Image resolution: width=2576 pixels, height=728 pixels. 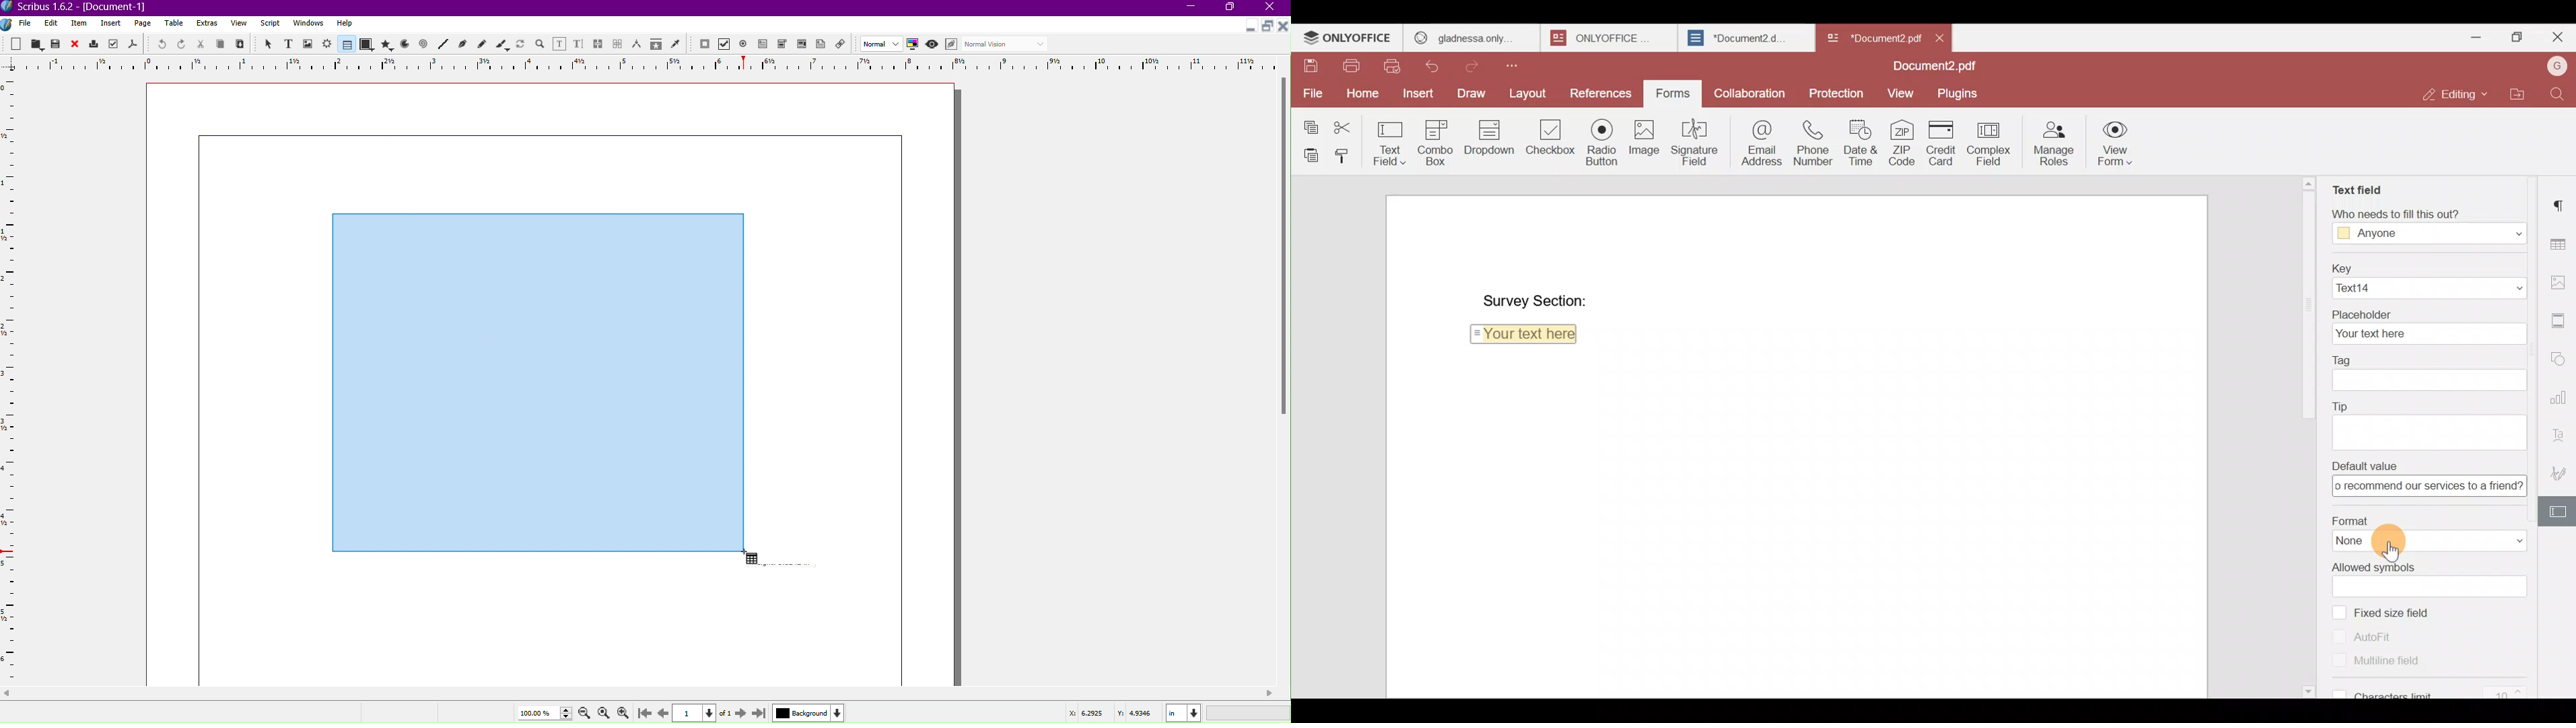 What do you see at coordinates (1738, 36) in the screenshot?
I see `*Document2.d..` at bounding box center [1738, 36].